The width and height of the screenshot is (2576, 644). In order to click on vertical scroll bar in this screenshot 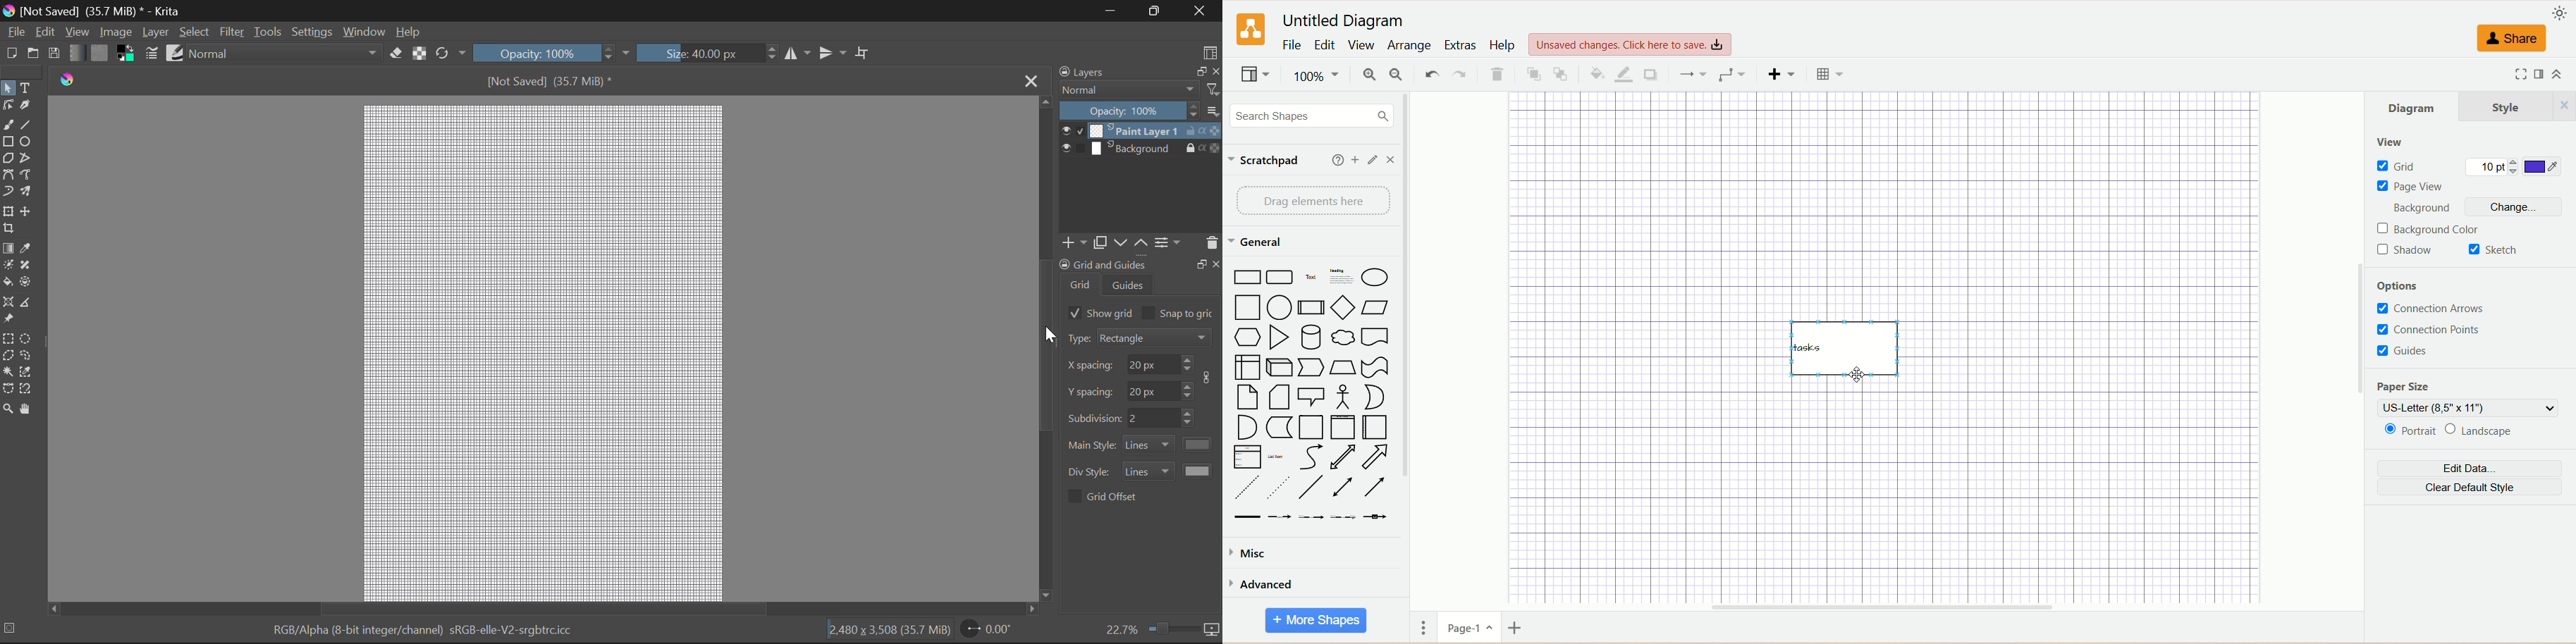, I will do `click(1409, 351)`.